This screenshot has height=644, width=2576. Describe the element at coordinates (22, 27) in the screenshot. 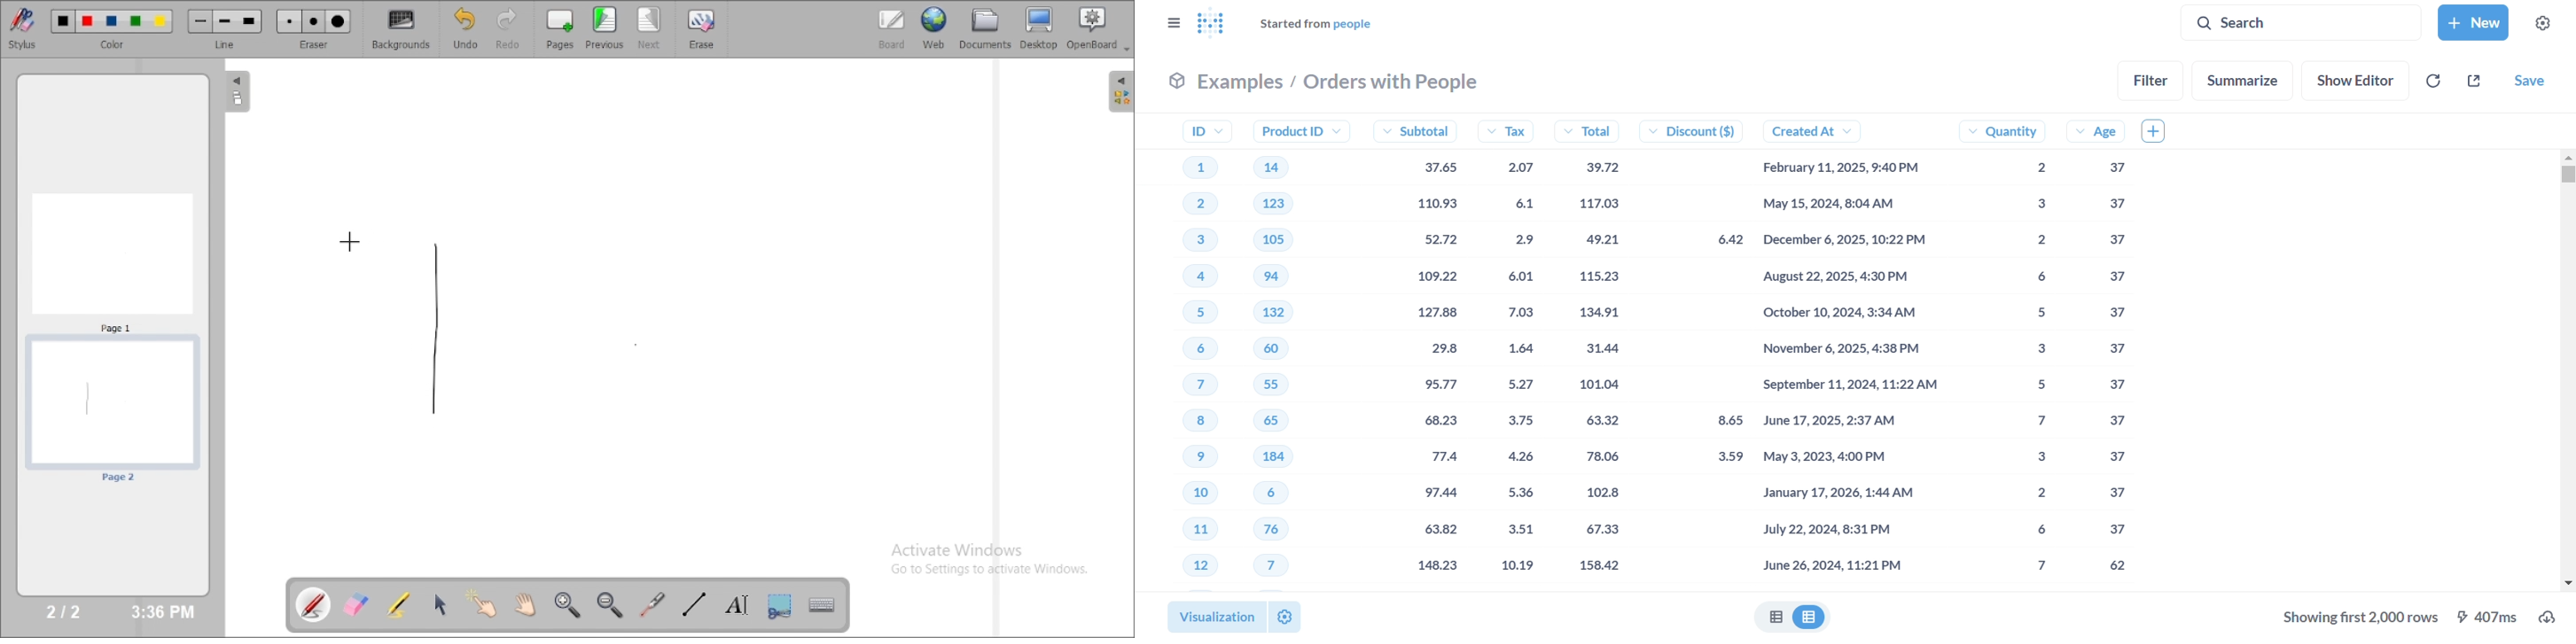

I see `stylus` at that location.